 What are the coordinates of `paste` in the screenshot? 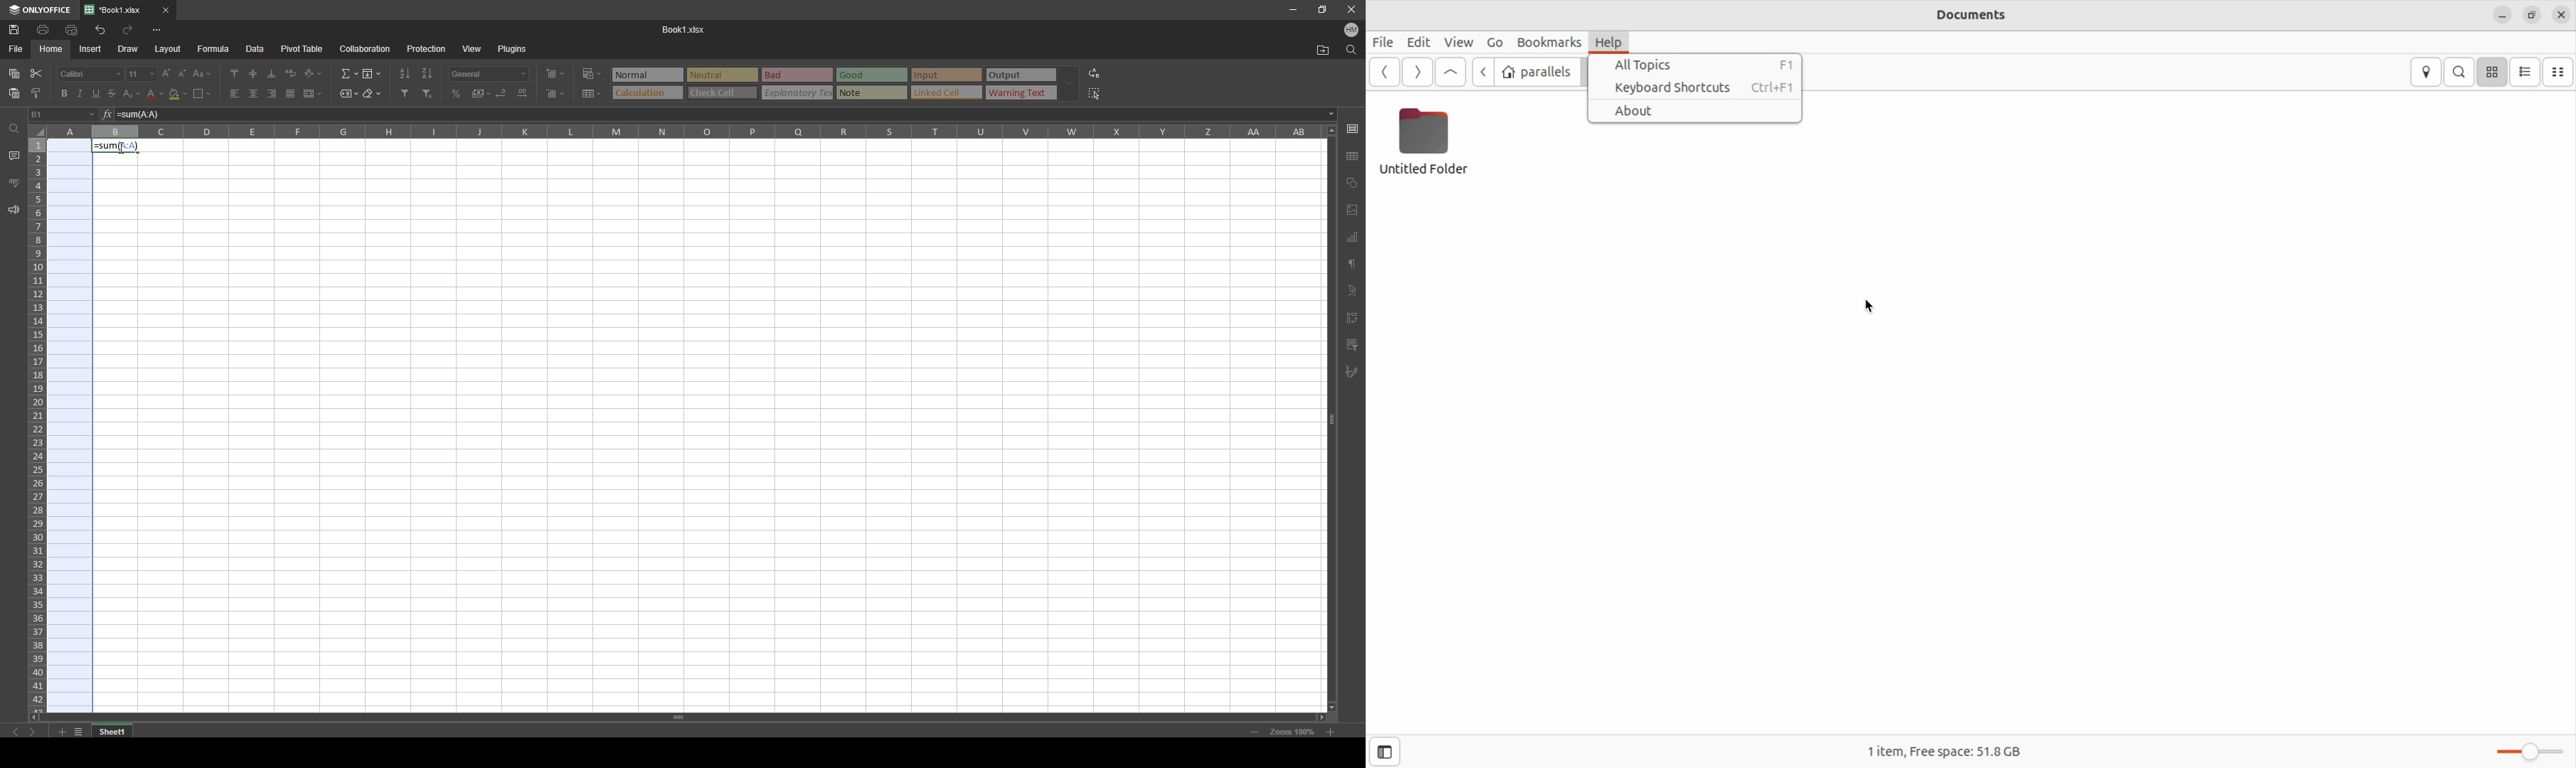 It's located at (14, 74).